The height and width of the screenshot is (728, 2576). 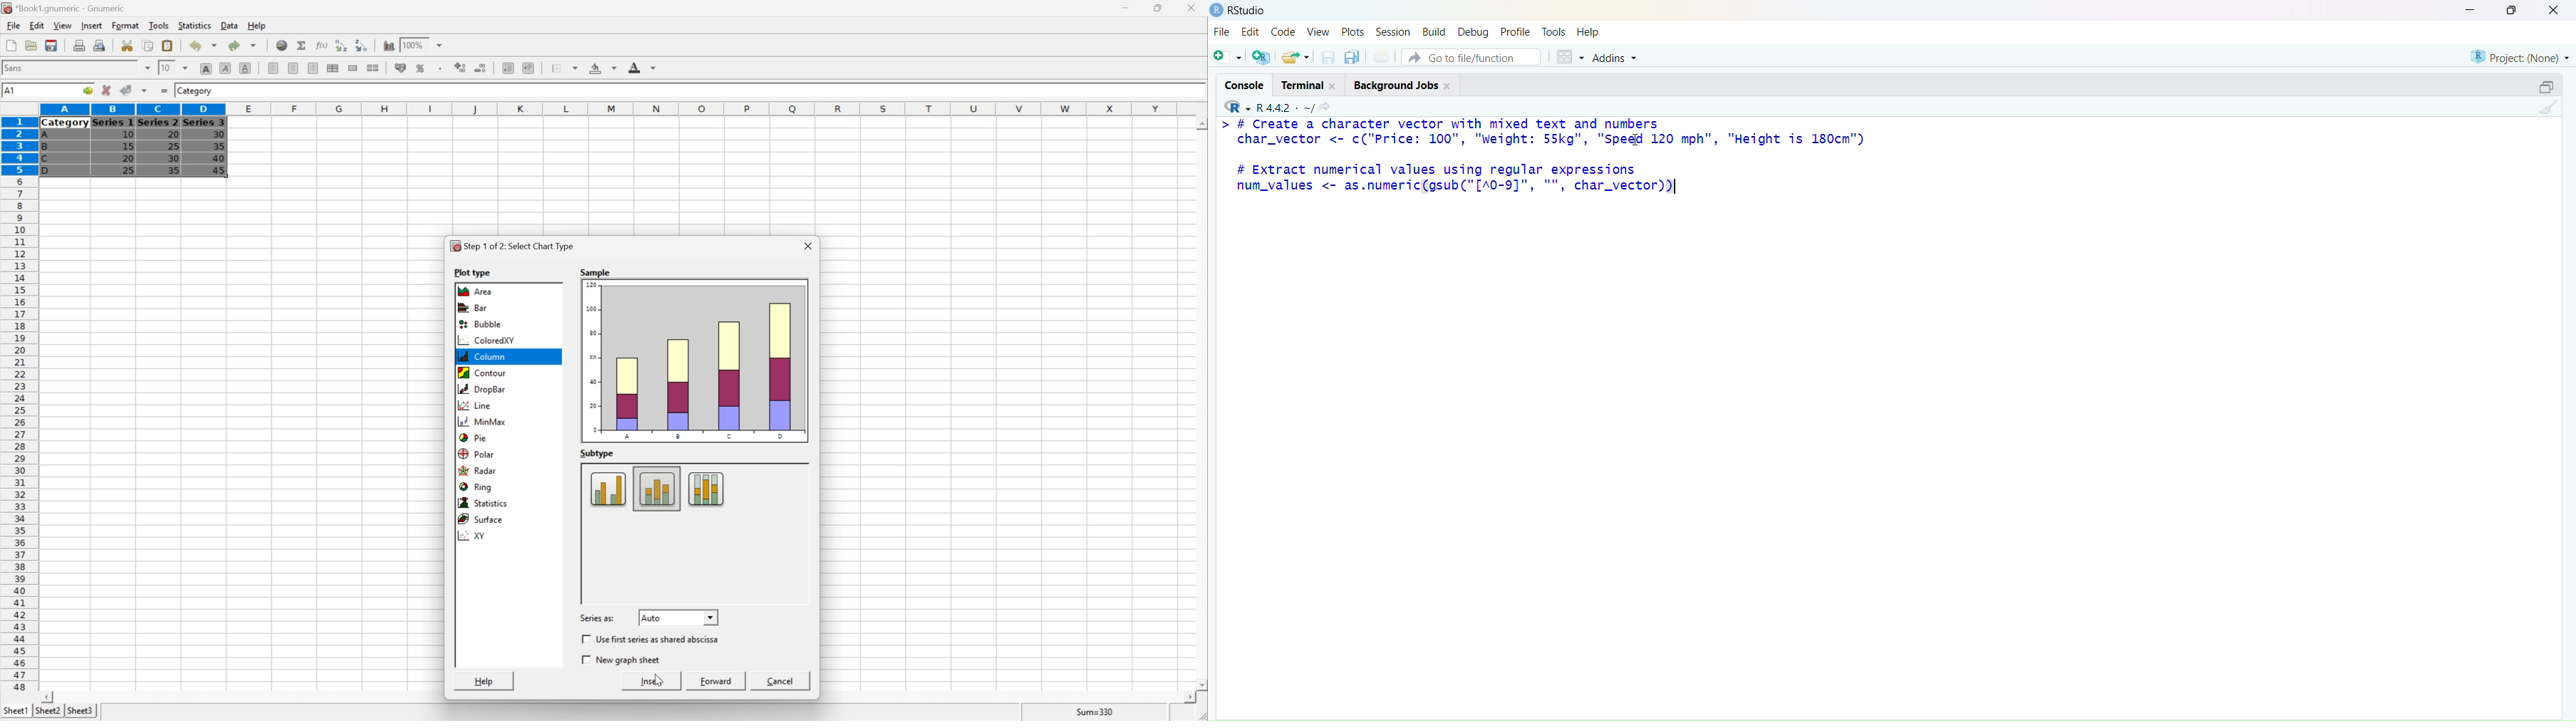 I want to click on Series 2, so click(x=157, y=122).